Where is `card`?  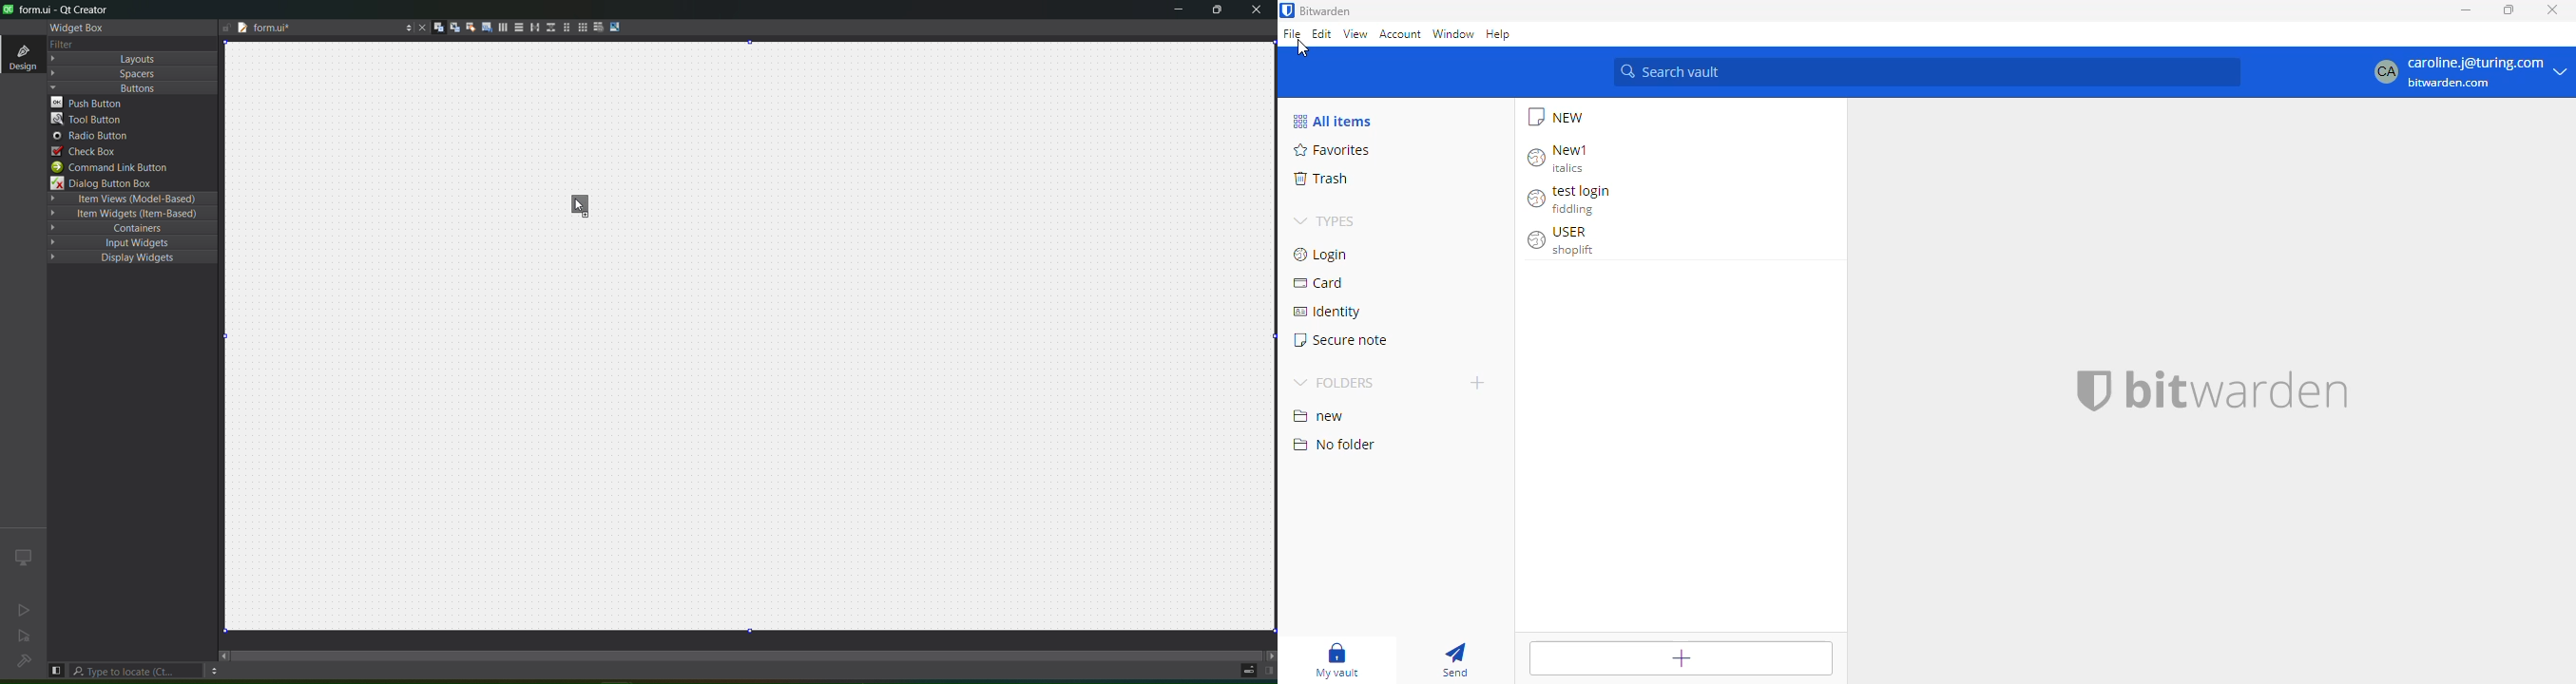 card is located at coordinates (1319, 283).